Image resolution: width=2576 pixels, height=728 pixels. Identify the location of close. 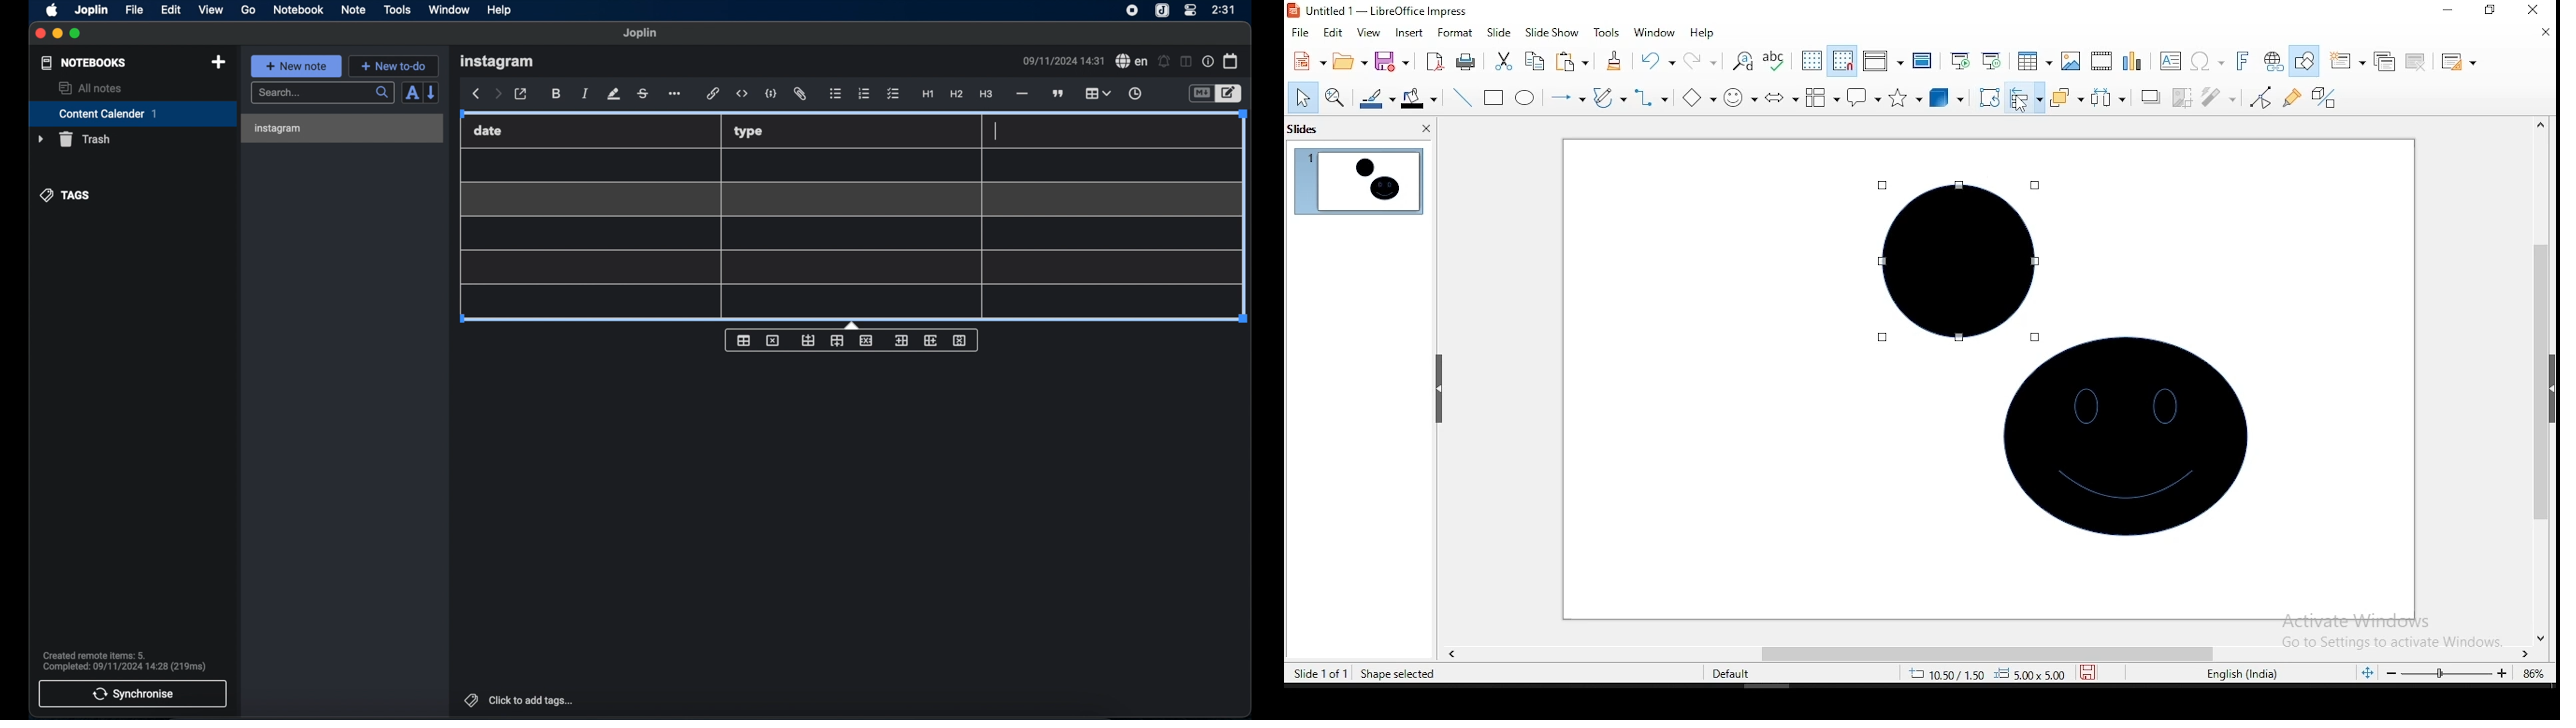
(39, 34).